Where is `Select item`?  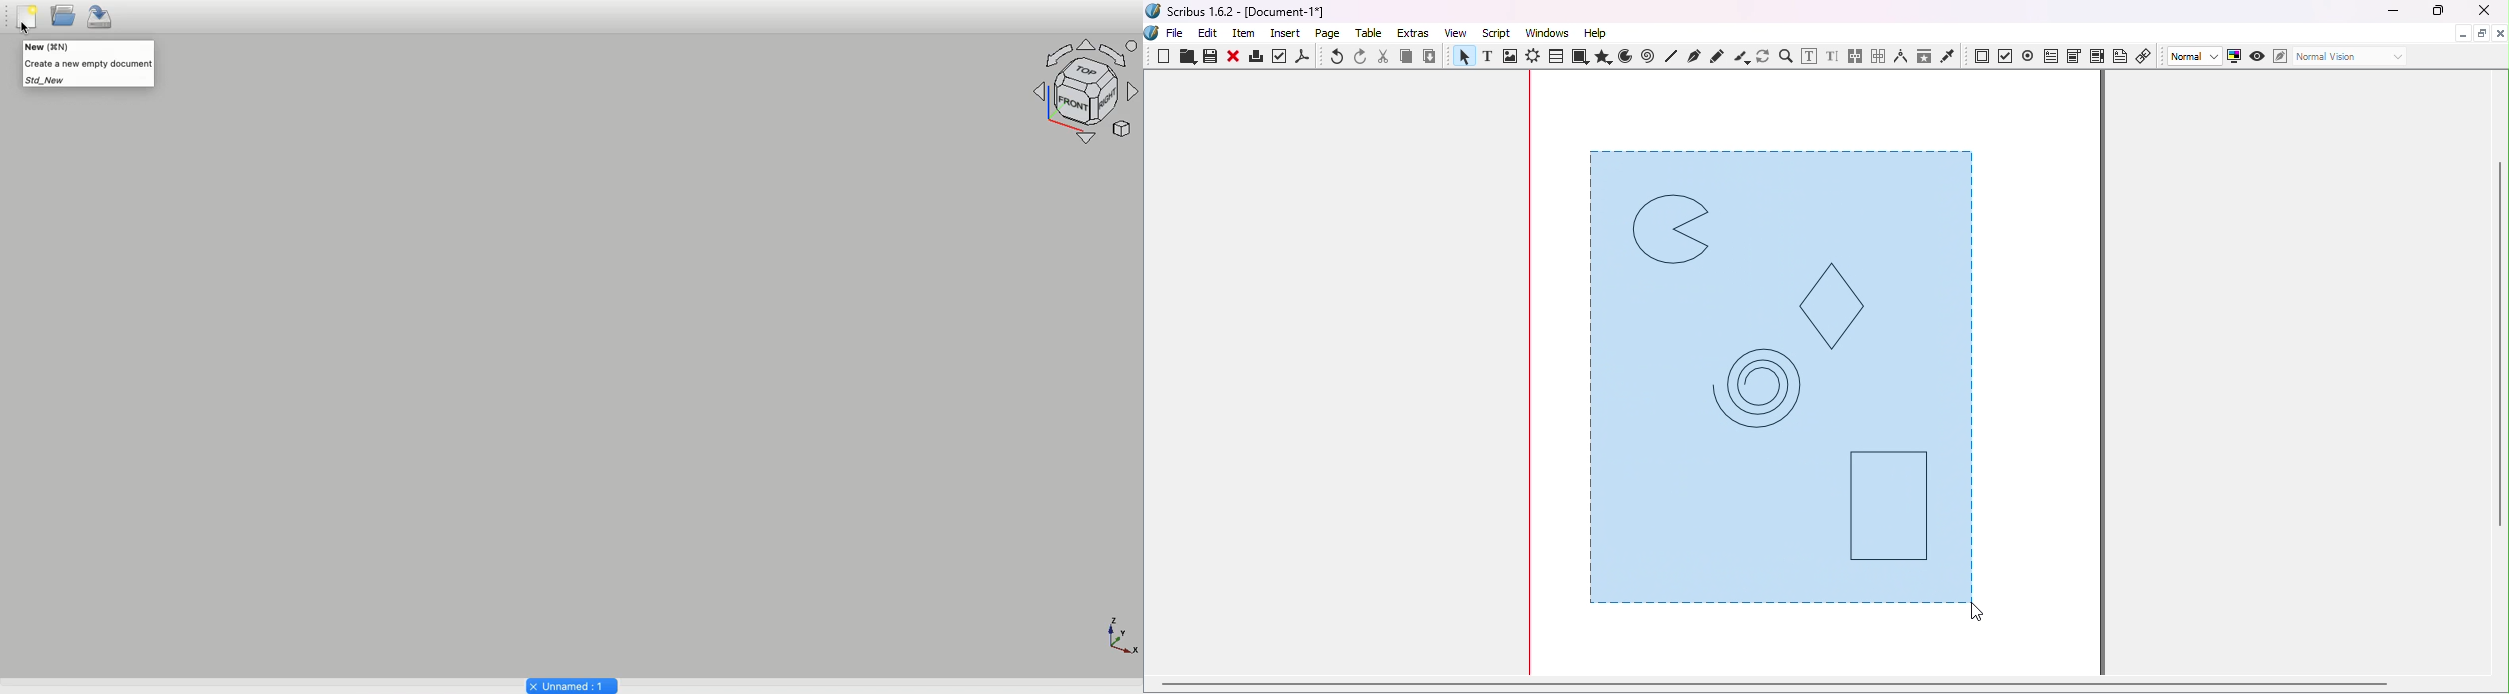 Select item is located at coordinates (1462, 58).